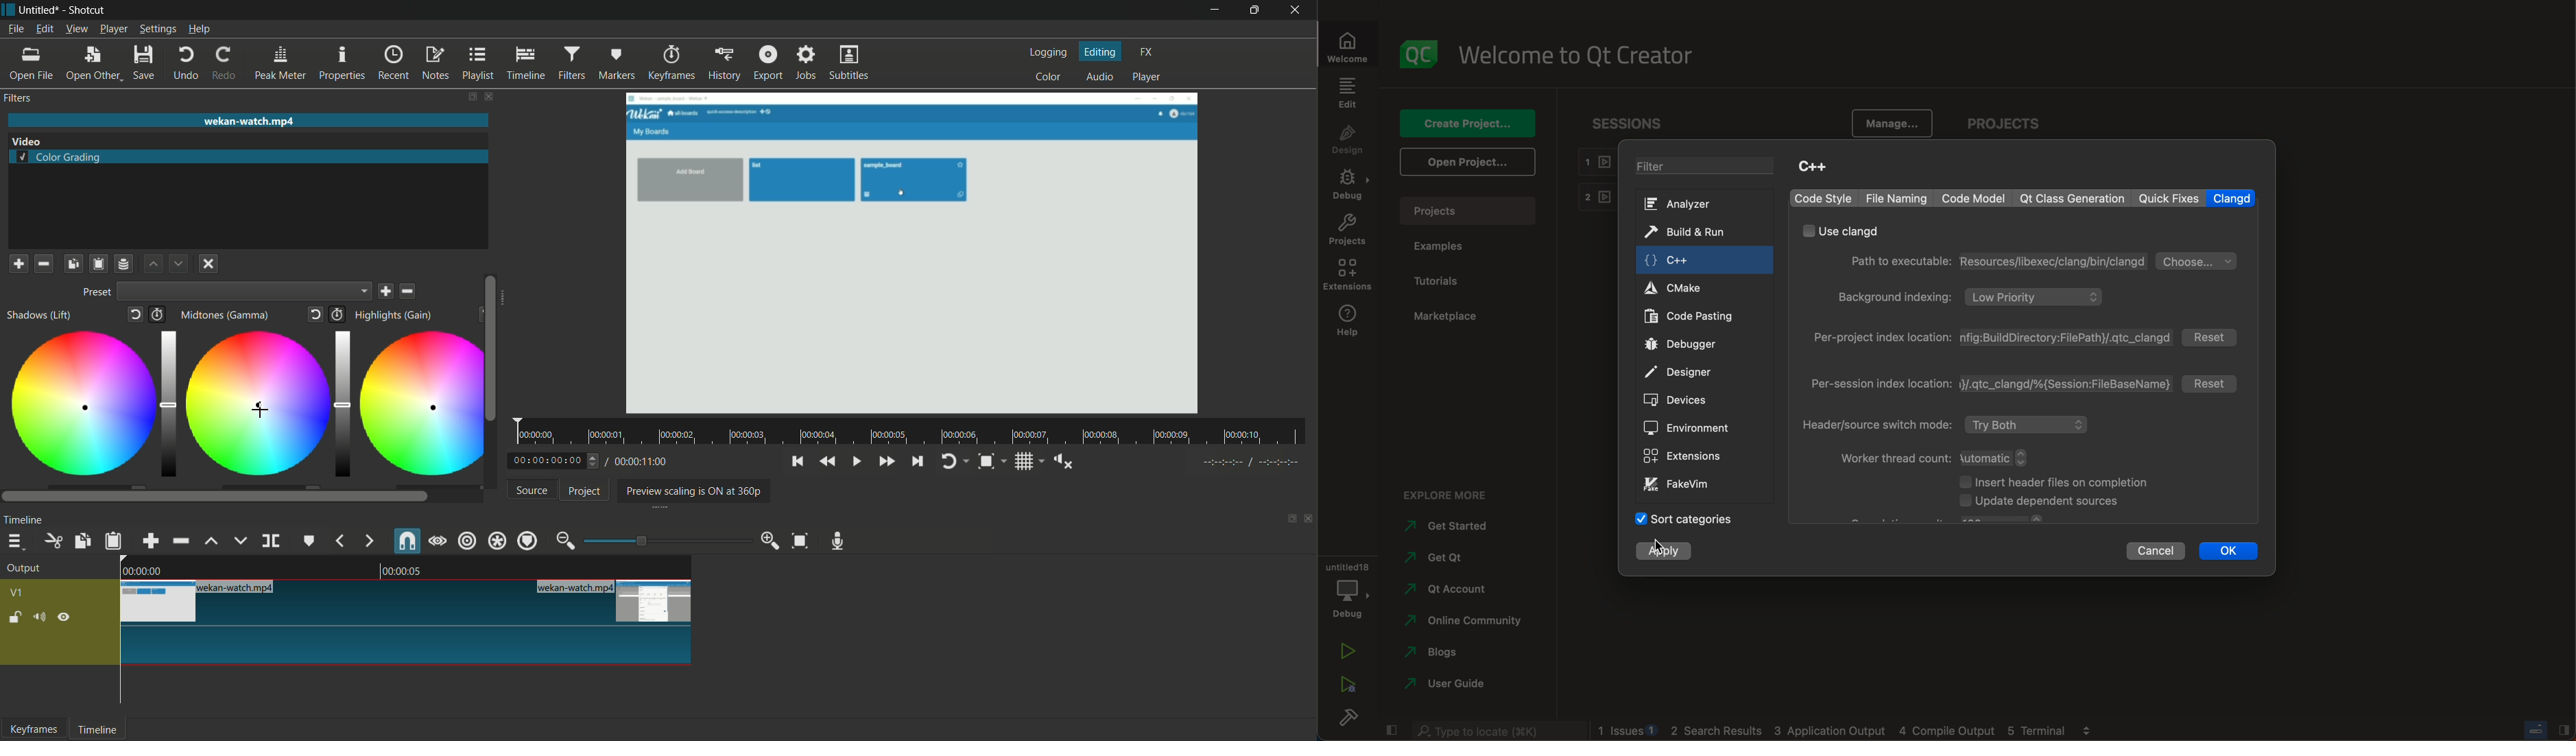  What do you see at coordinates (488, 97) in the screenshot?
I see `close filter` at bounding box center [488, 97].